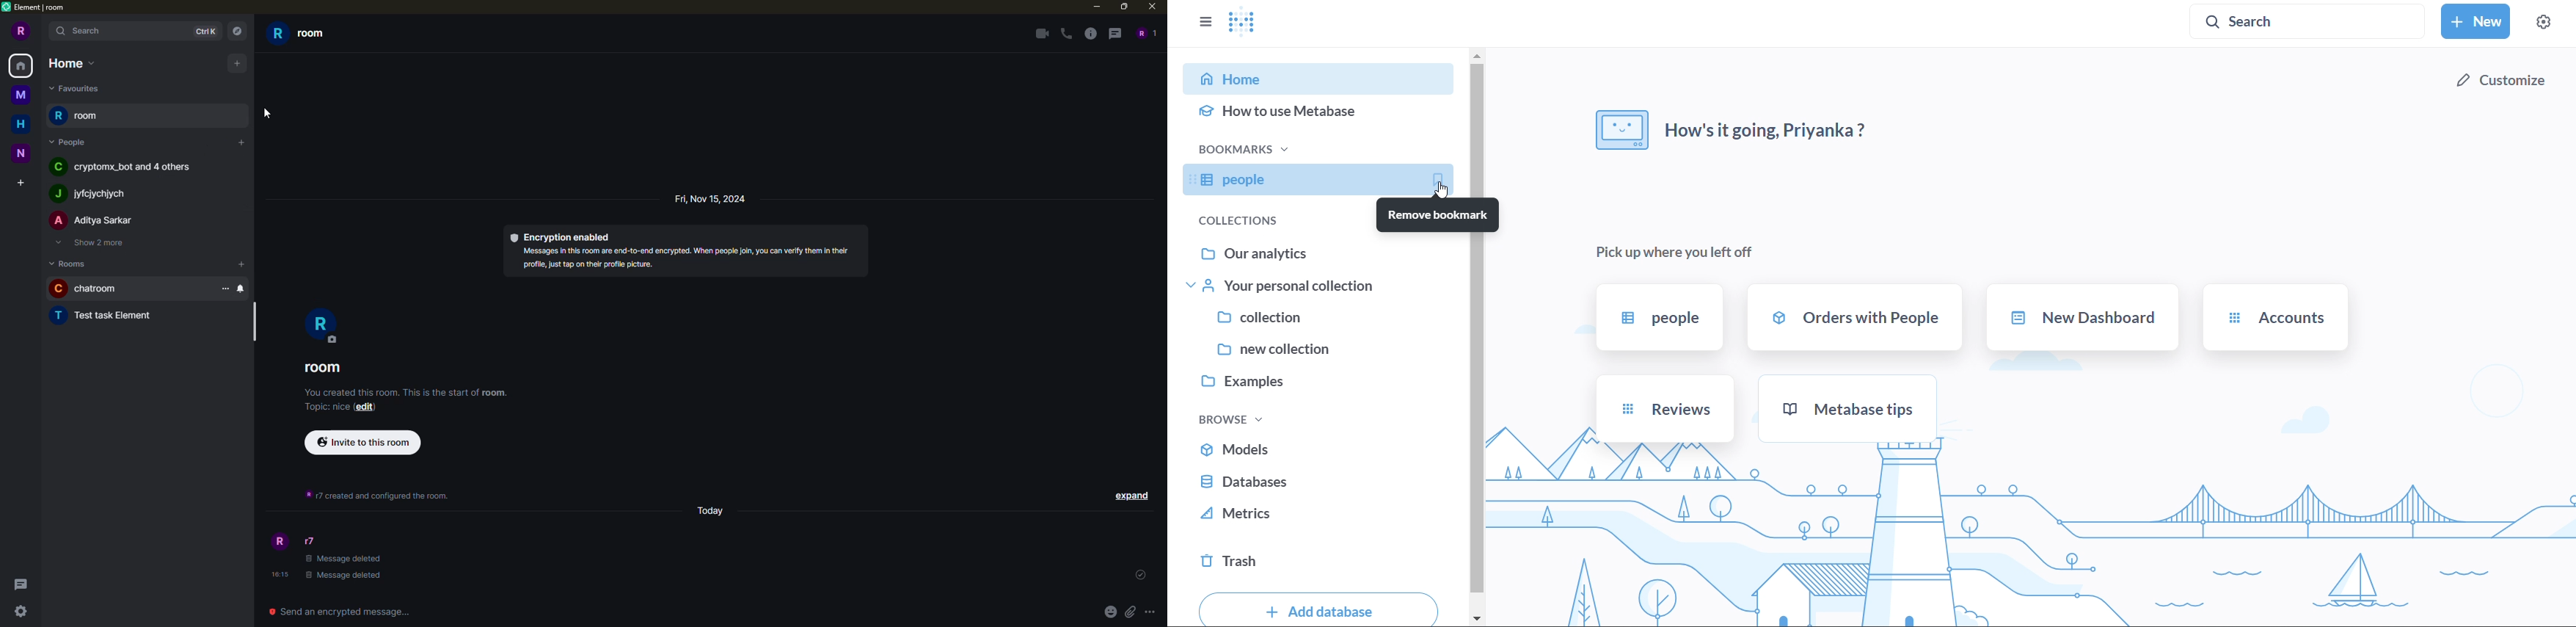 The width and height of the screenshot is (2576, 644). Describe the element at coordinates (1319, 252) in the screenshot. I see `our analytics` at that location.